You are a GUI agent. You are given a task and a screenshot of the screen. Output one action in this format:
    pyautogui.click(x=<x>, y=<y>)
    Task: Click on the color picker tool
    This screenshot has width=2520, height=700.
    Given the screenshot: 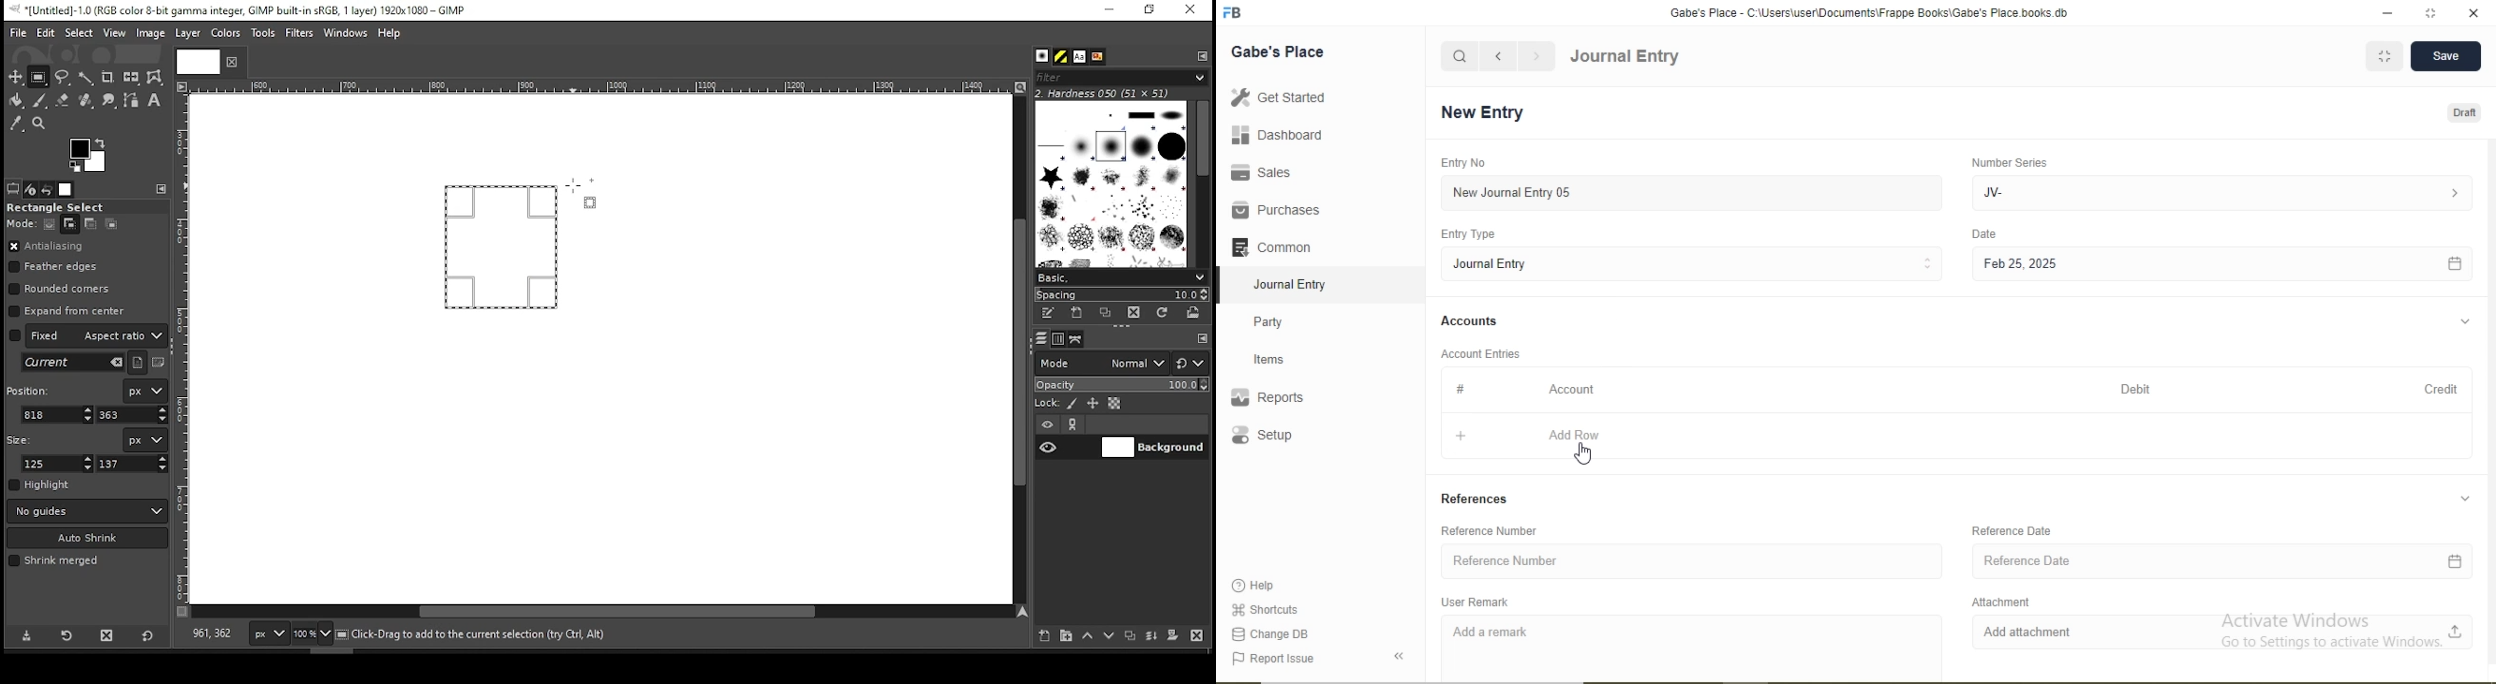 What is the action you would take?
    pyautogui.click(x=15, y=125)
    